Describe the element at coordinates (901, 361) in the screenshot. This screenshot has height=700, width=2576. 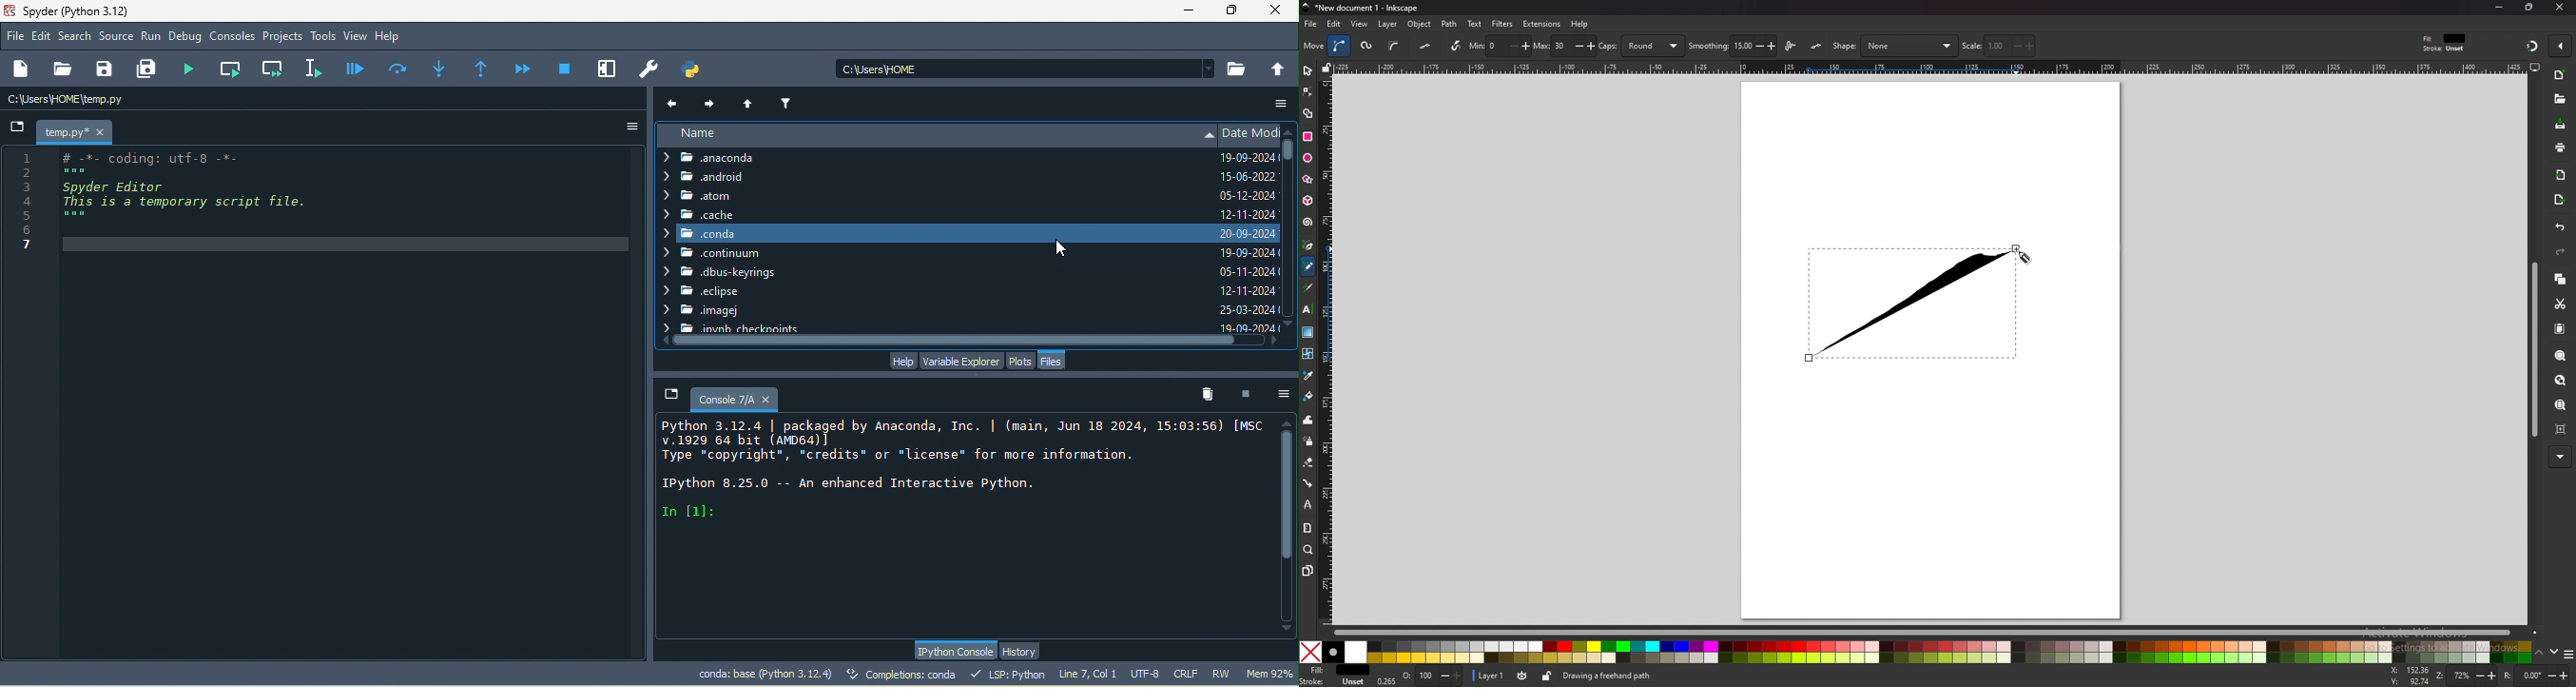
I see `help` at that location.